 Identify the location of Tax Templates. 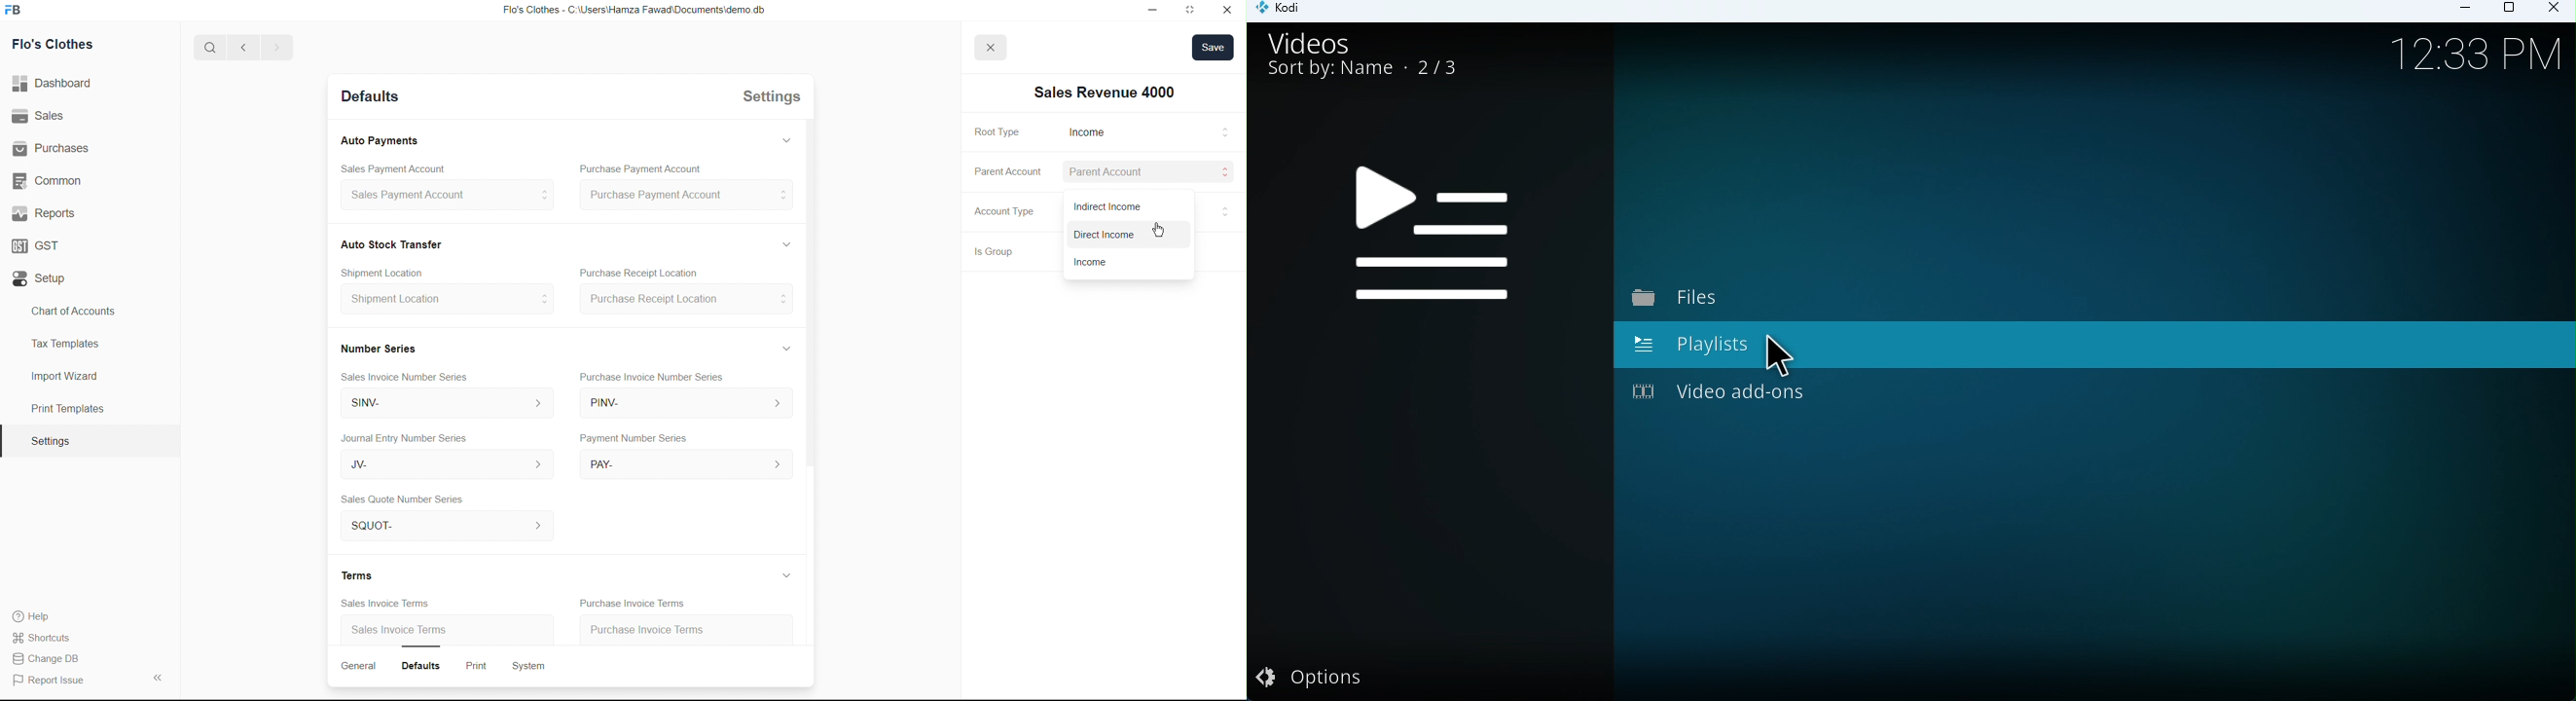
(62, 341).